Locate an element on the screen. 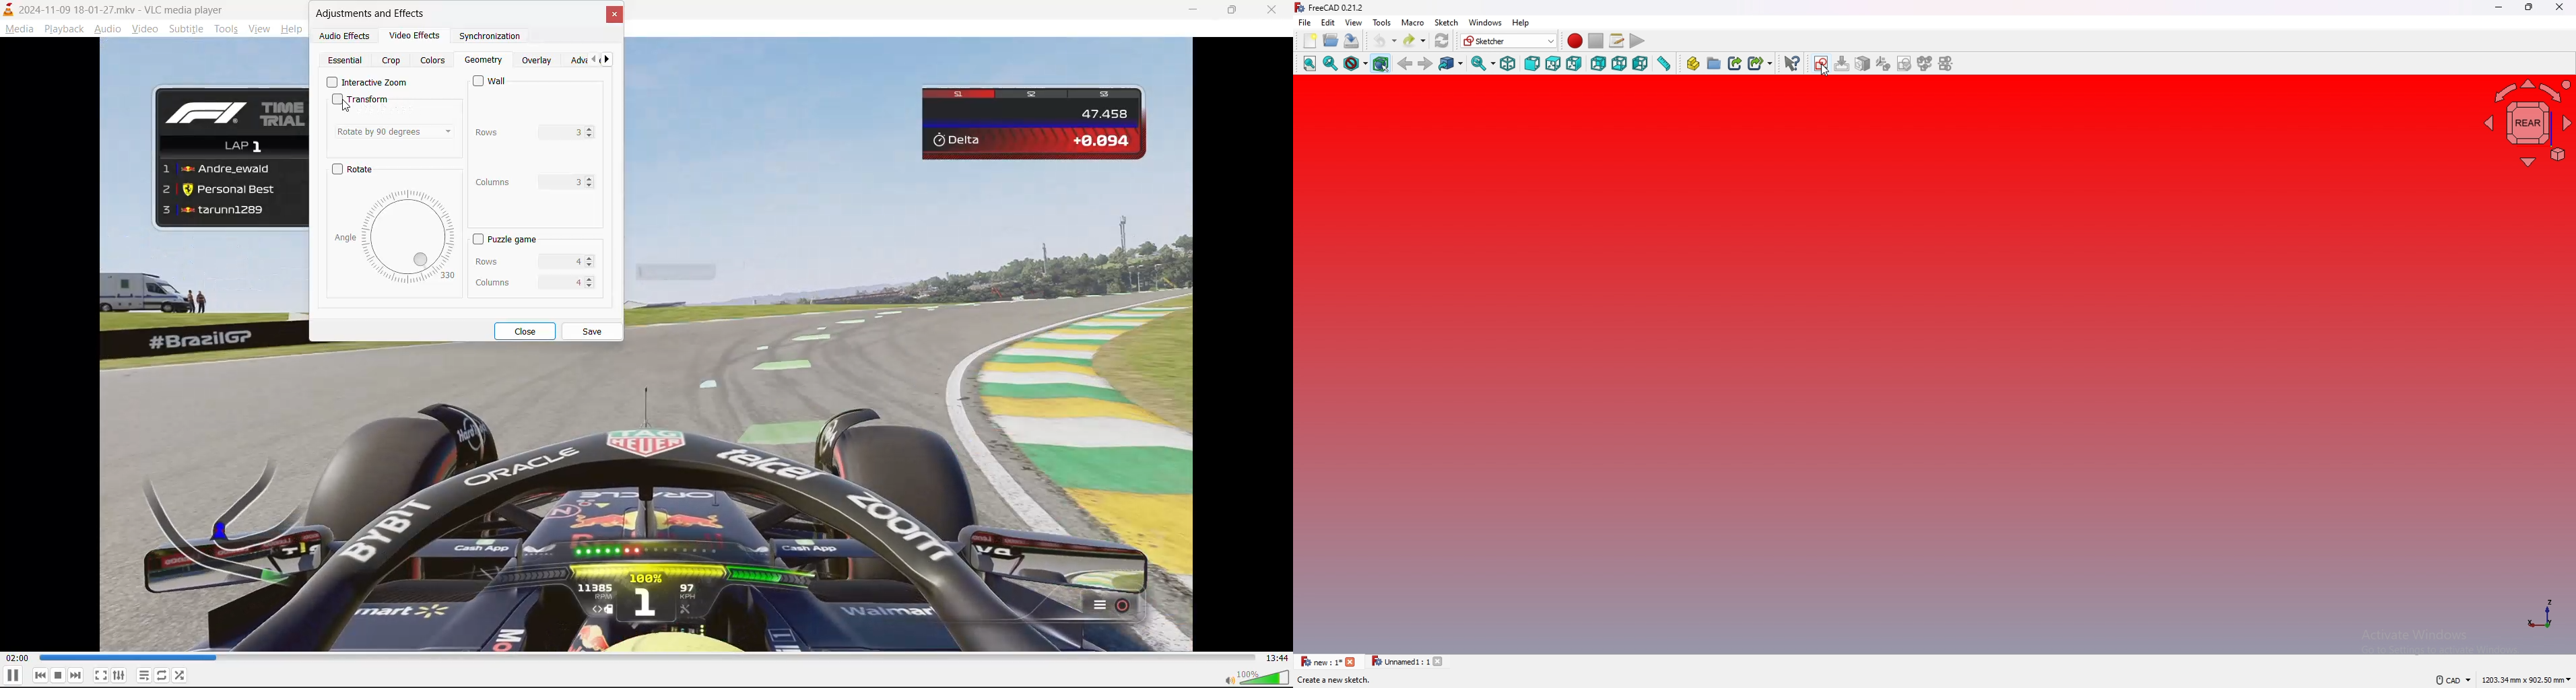 The width and height of the screenshot is (2576, 700). cursor is located at coordinates (350, 106).